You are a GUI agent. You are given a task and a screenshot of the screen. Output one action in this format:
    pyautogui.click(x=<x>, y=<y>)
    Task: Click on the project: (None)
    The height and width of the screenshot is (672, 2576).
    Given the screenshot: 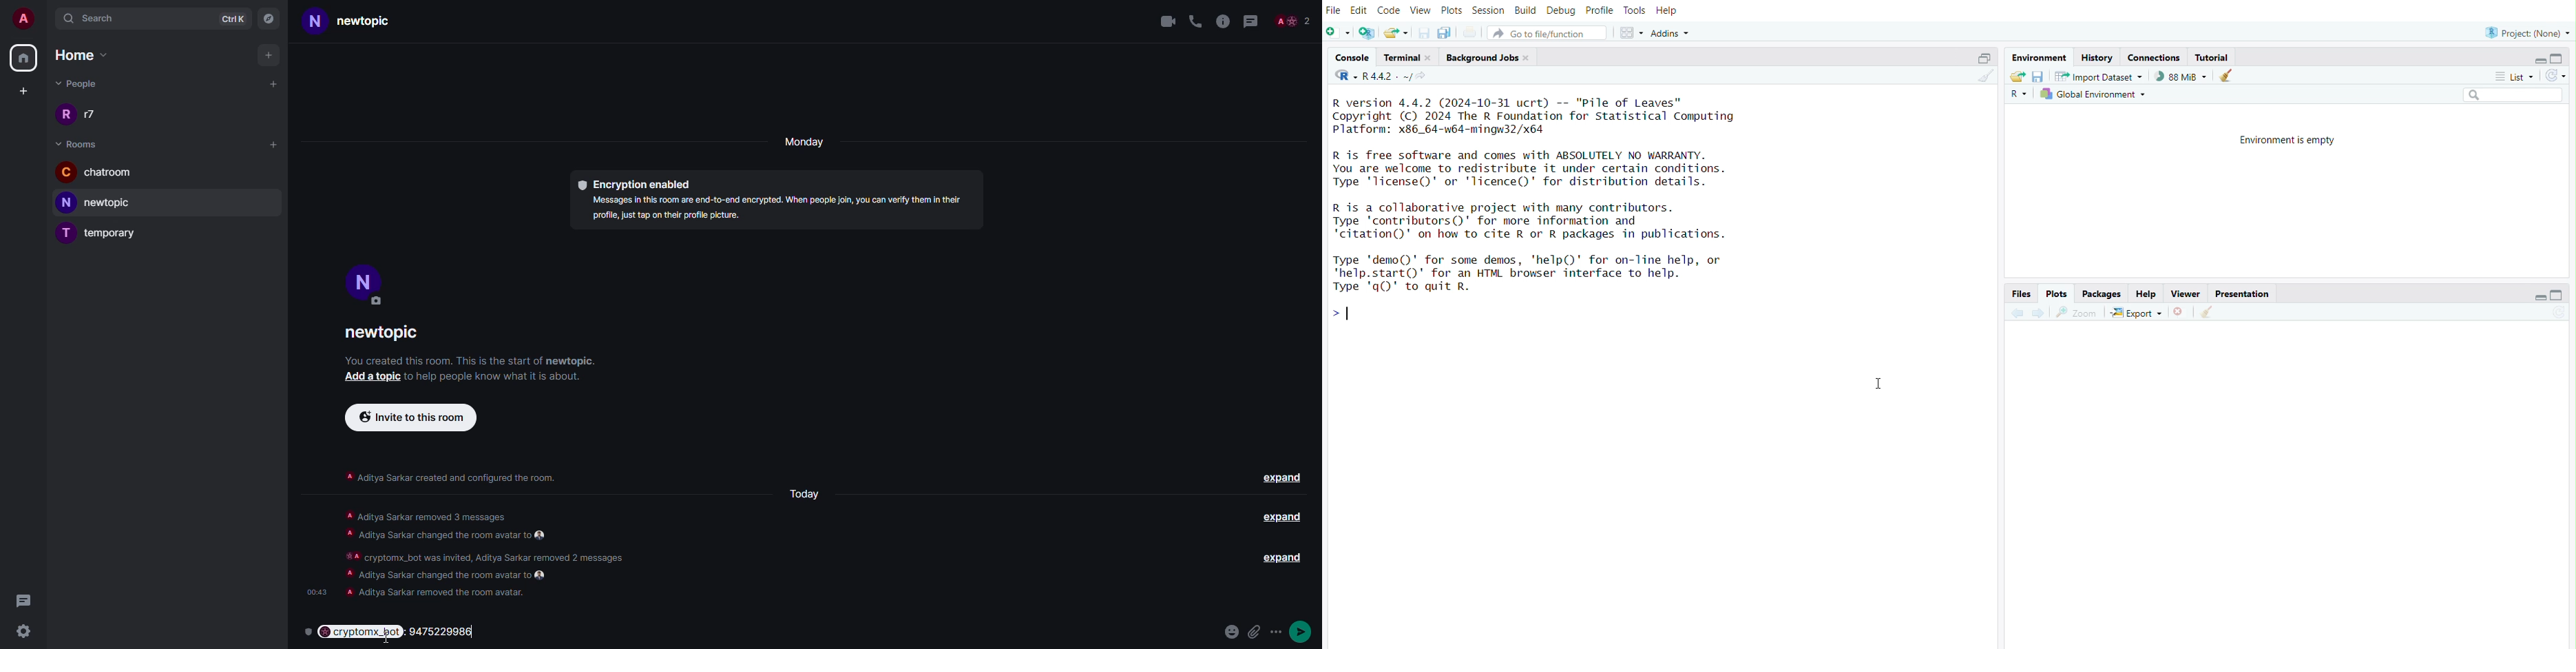 What is the action you would take?
    pyautogui.click(x=2525, y=31)
    